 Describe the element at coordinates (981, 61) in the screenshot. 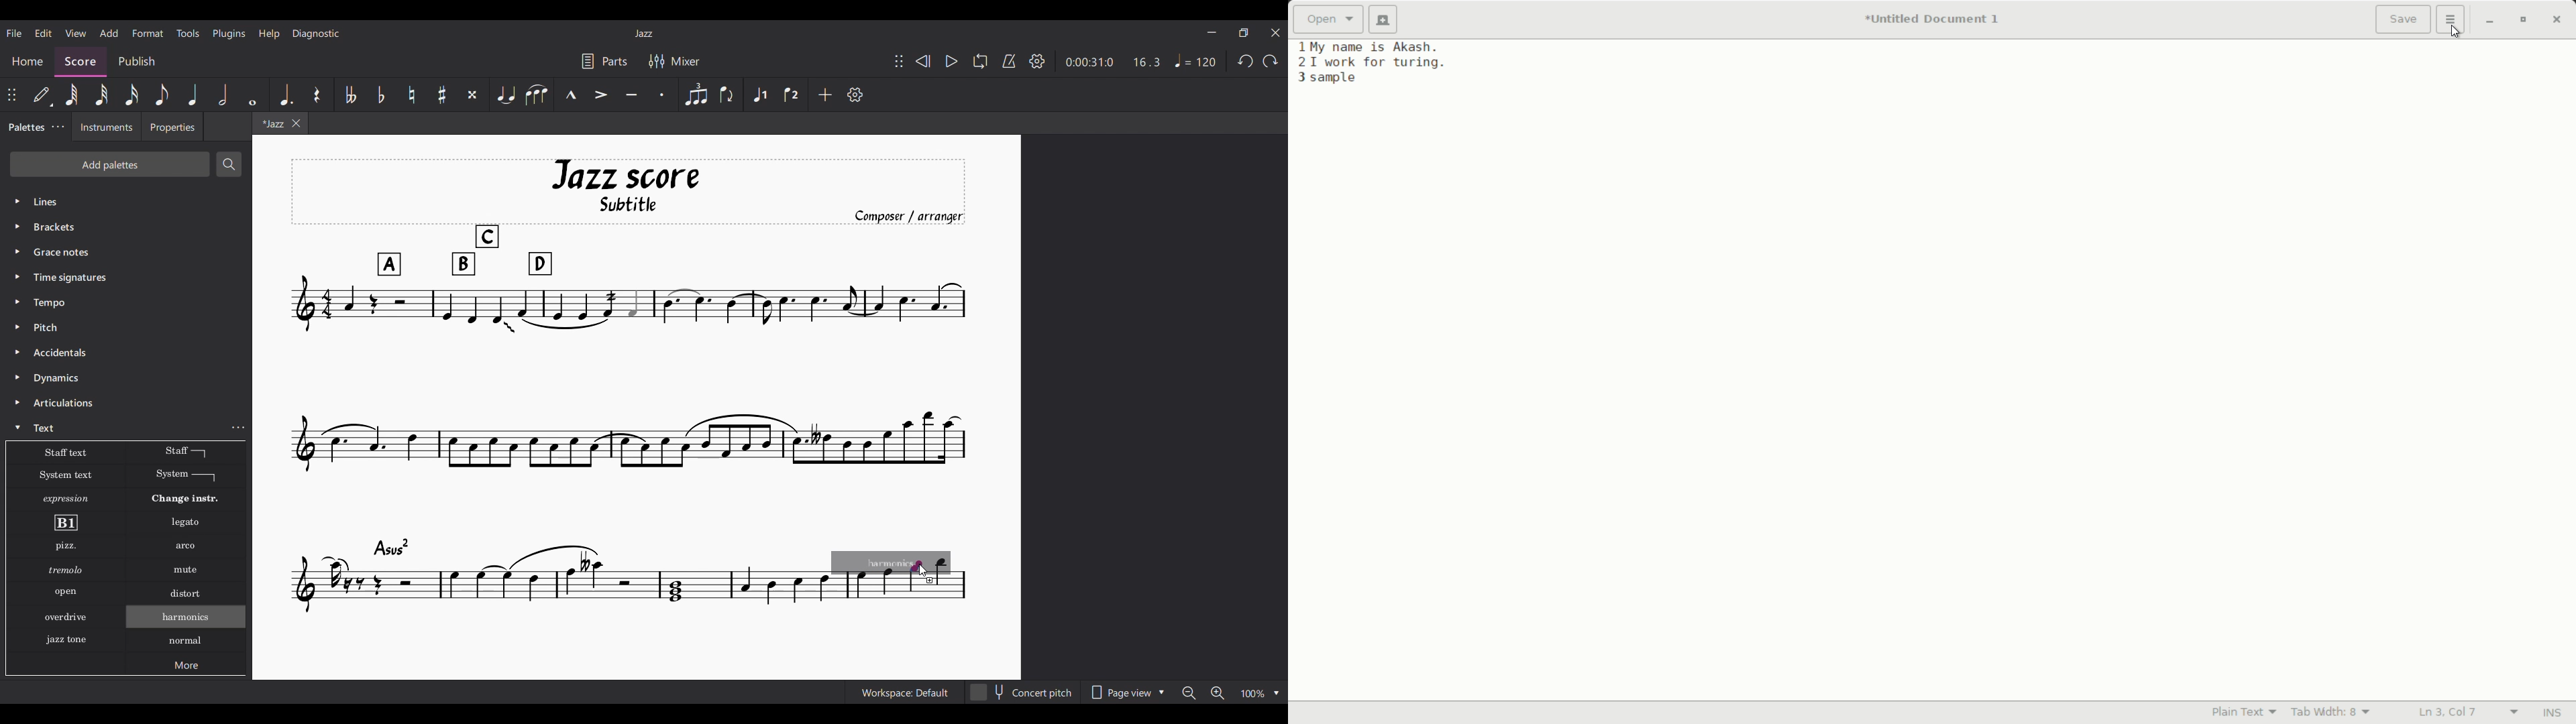

I see `Loop playback` at that location.